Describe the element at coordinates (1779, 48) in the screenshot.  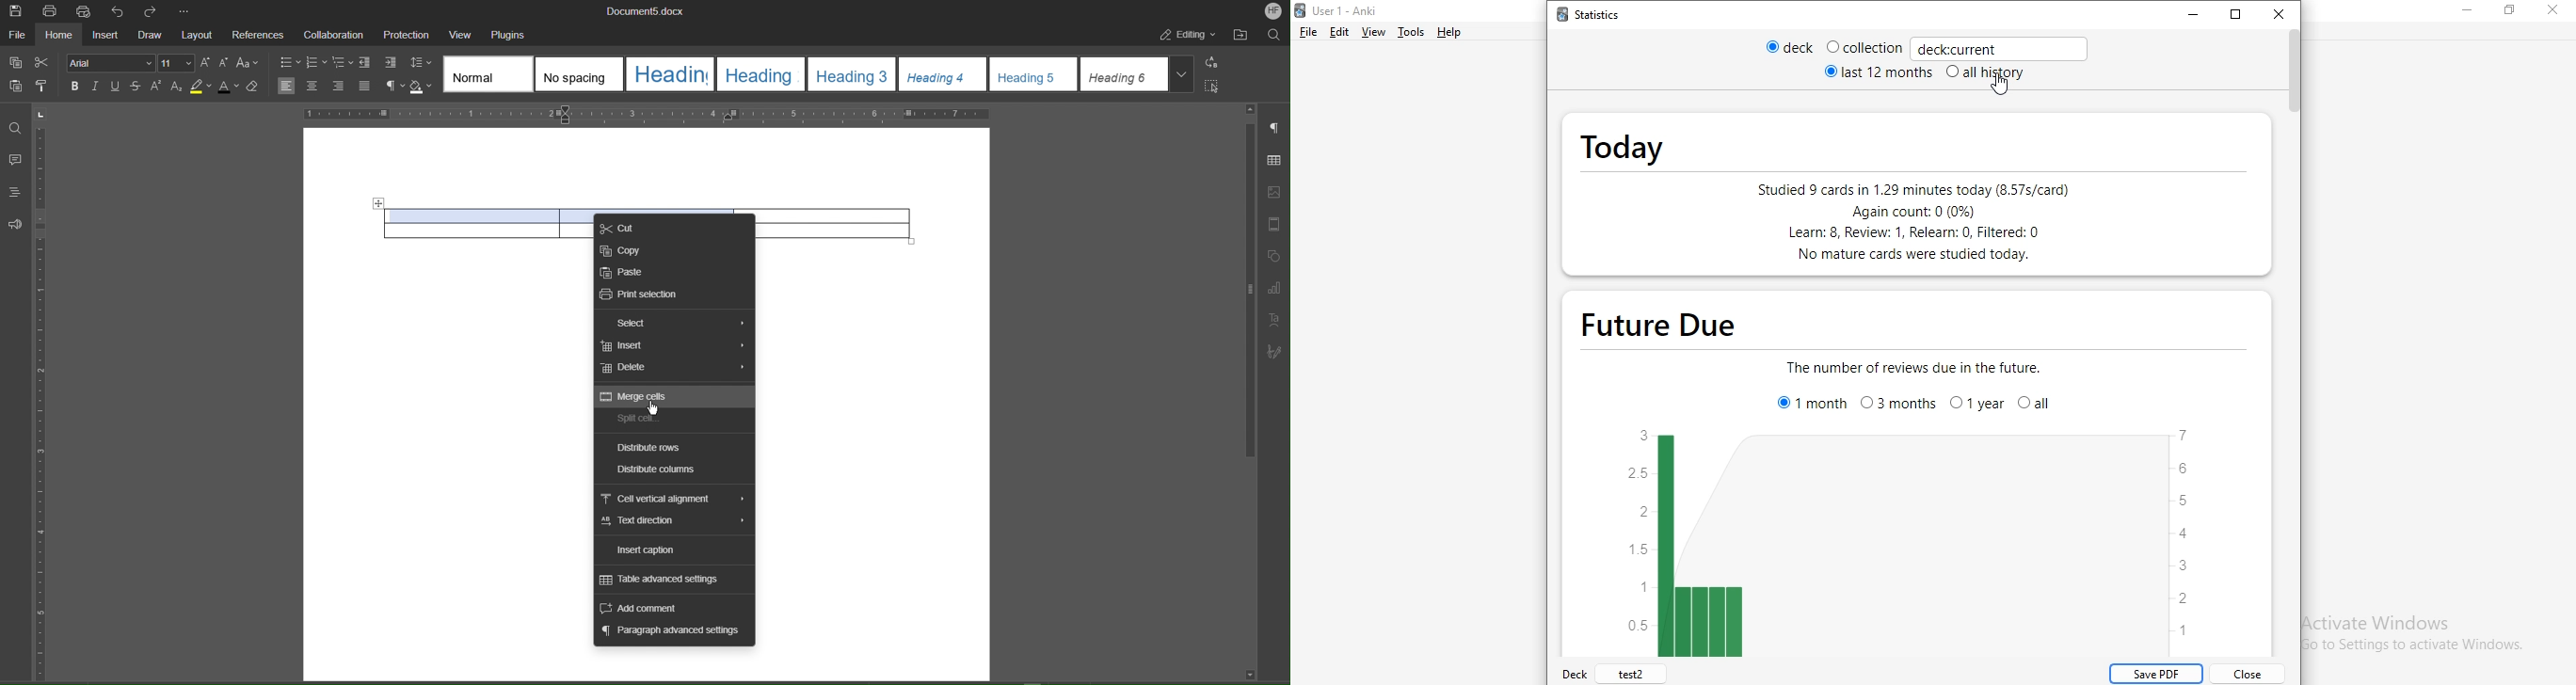
I see `deck` at that location.